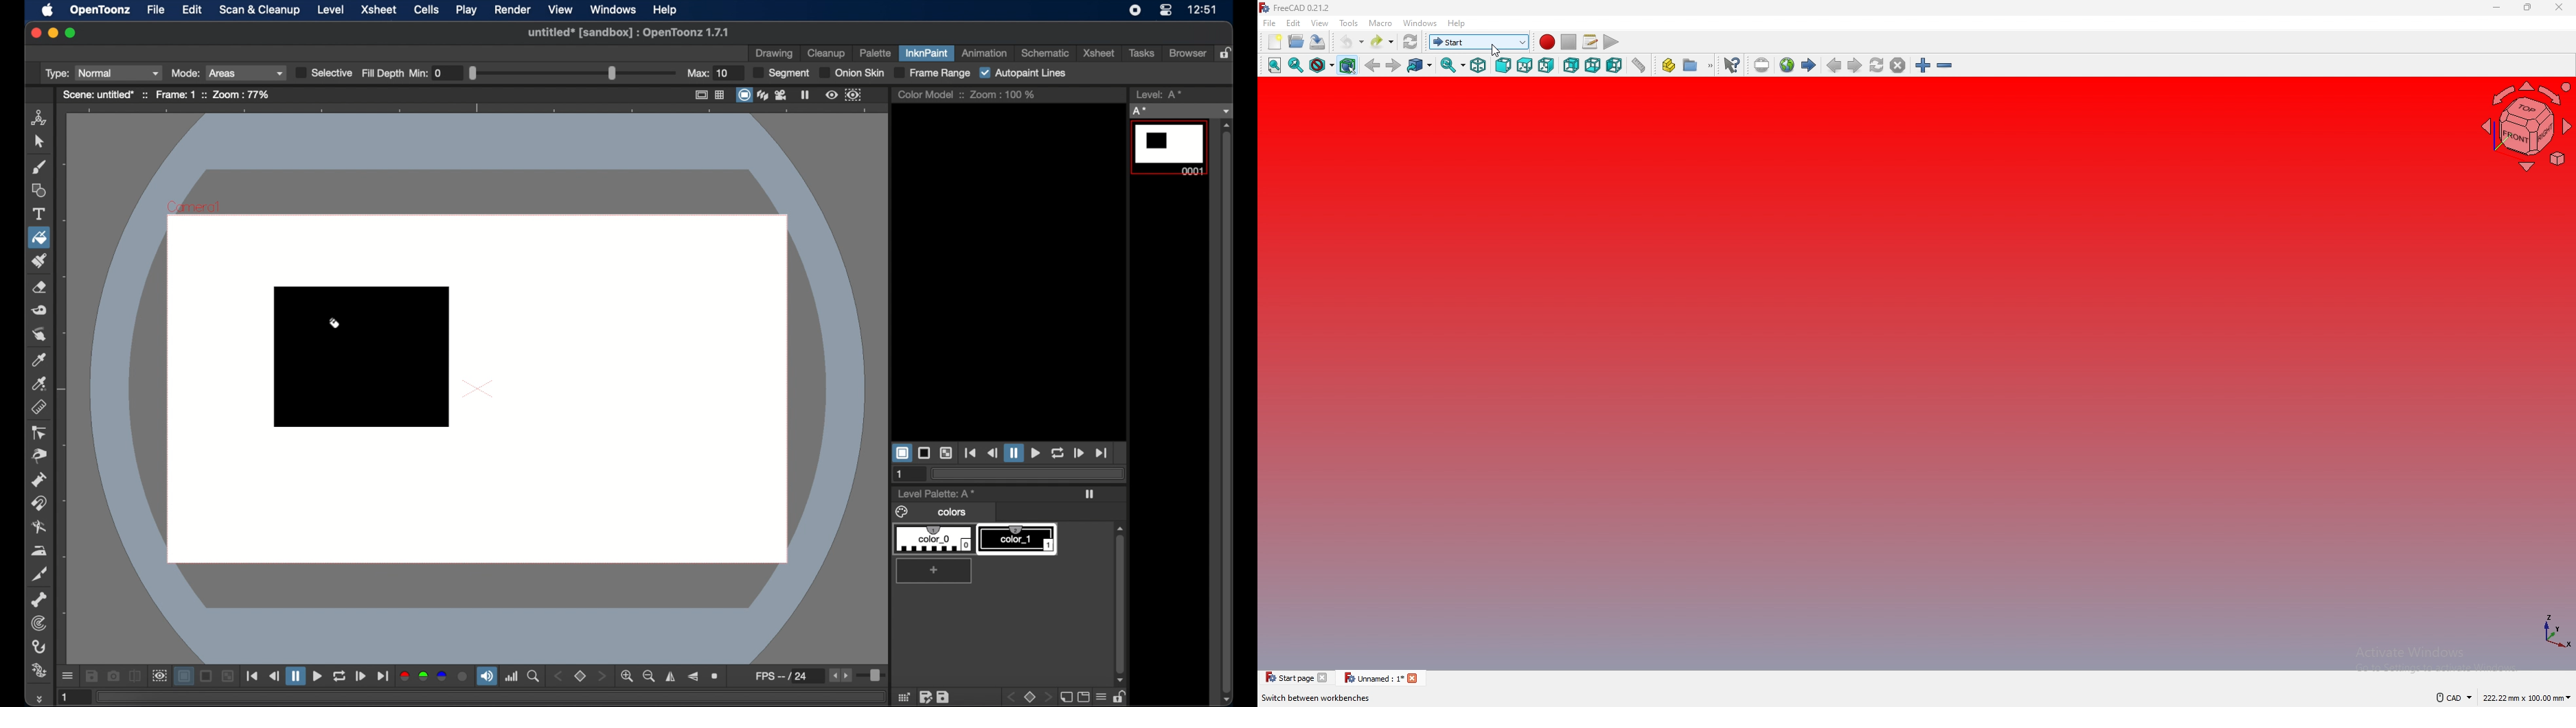 This screenshot has width=2576, height=728. I want to click on cad navigation, so click(2454, 697).